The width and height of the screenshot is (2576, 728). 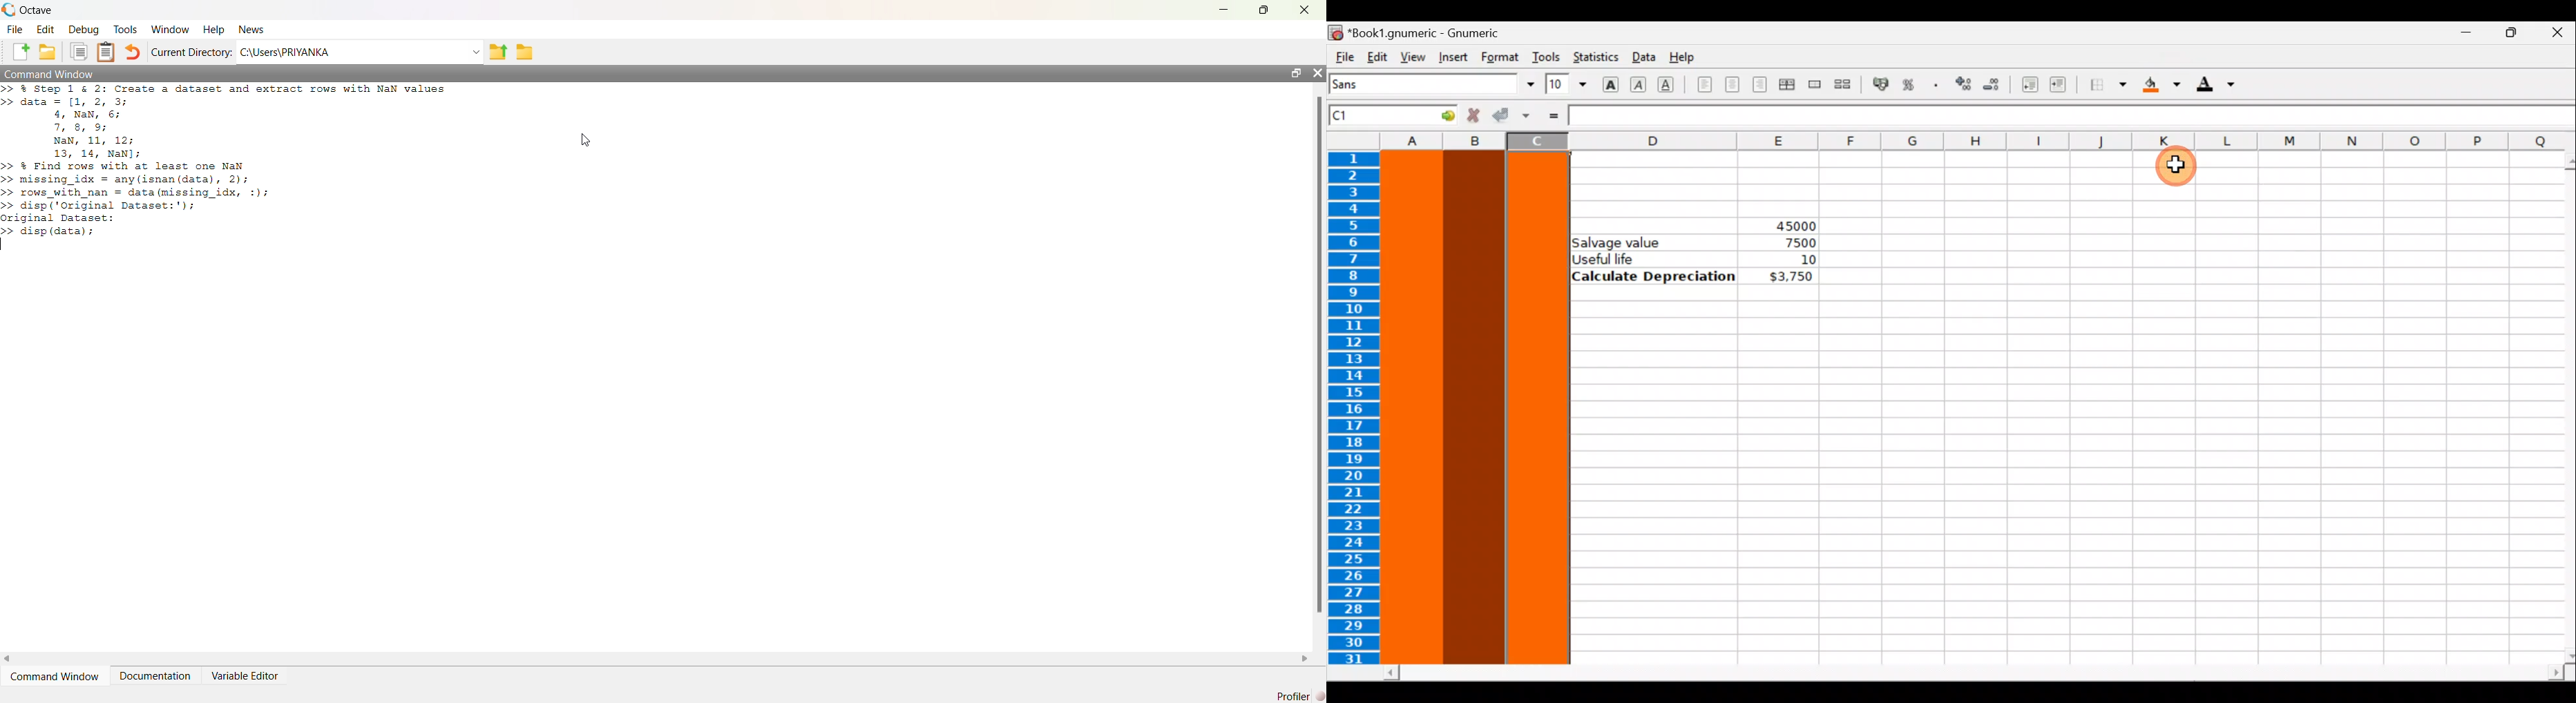 What do you see at coordinates (1409, 56) in the screenshot?
I see `View` at bounding box center [1409, 56].